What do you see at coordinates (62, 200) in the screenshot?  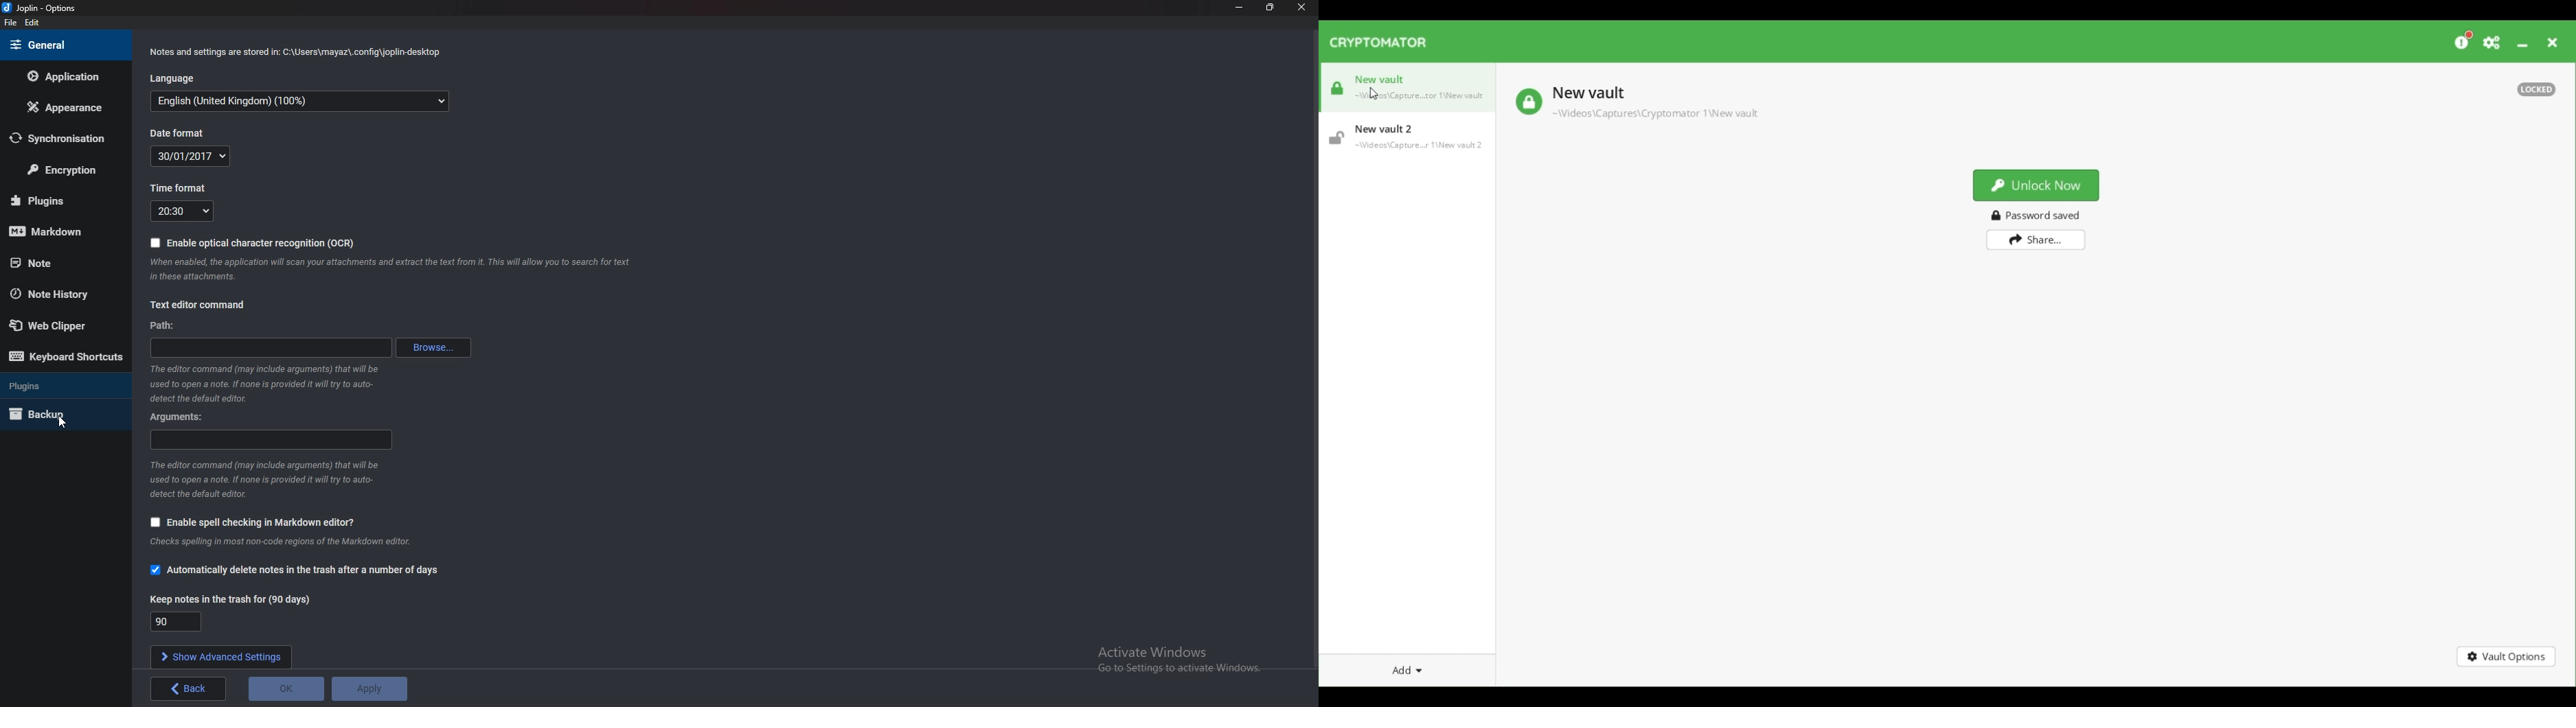 I see `Plugins` at bounding box center [62, 200].